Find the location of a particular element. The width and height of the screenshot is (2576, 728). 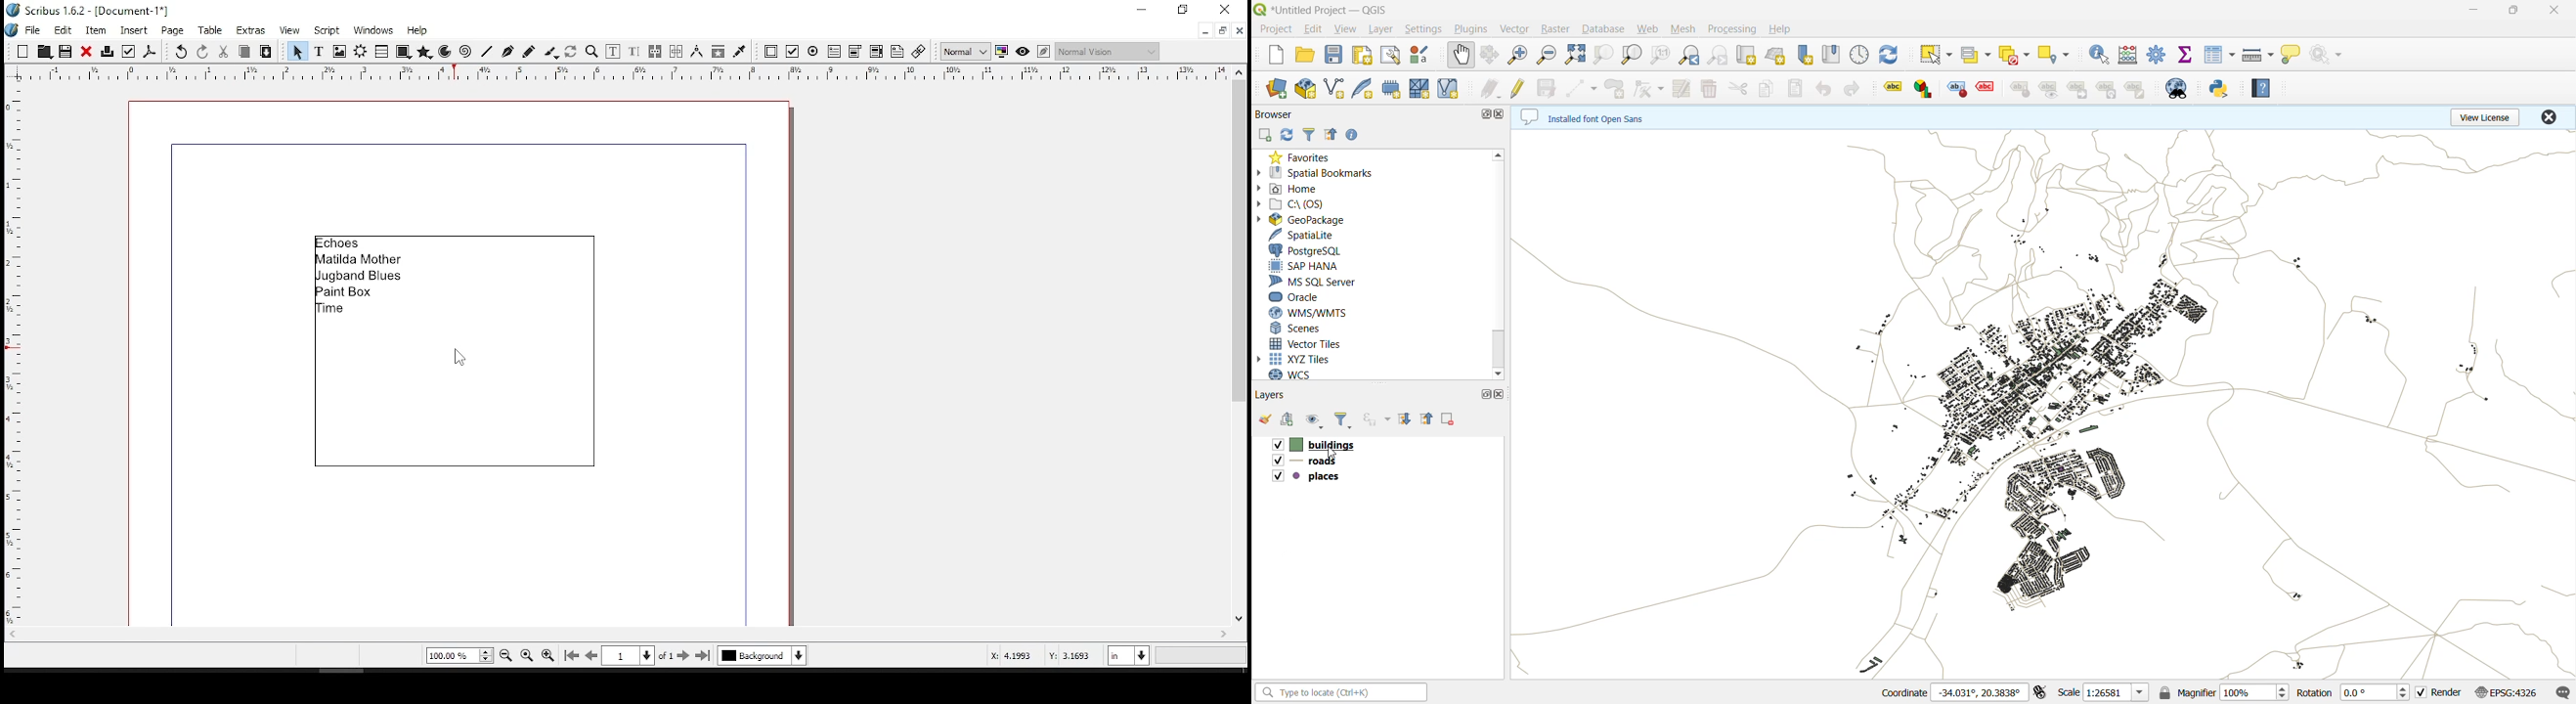

select item is located at coordinates (297, 51).